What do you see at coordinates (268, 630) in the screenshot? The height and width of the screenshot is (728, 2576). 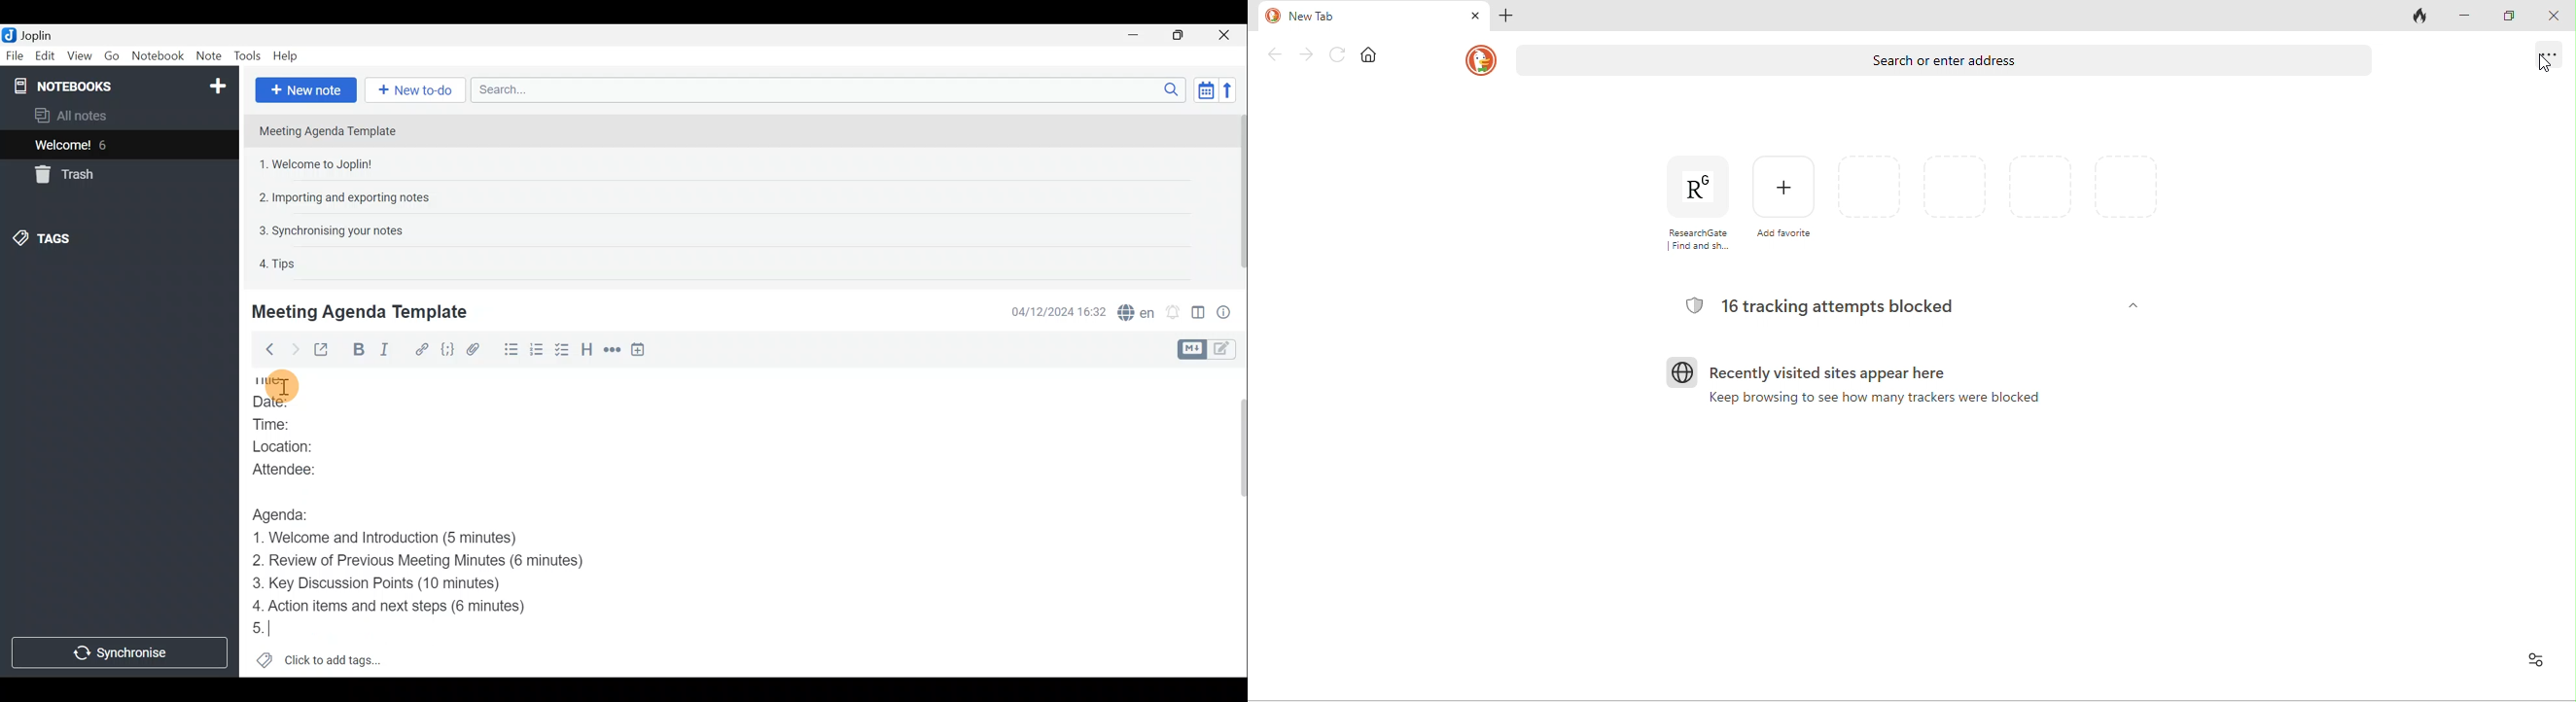 I see `5.` at bounding box center [268, 630].